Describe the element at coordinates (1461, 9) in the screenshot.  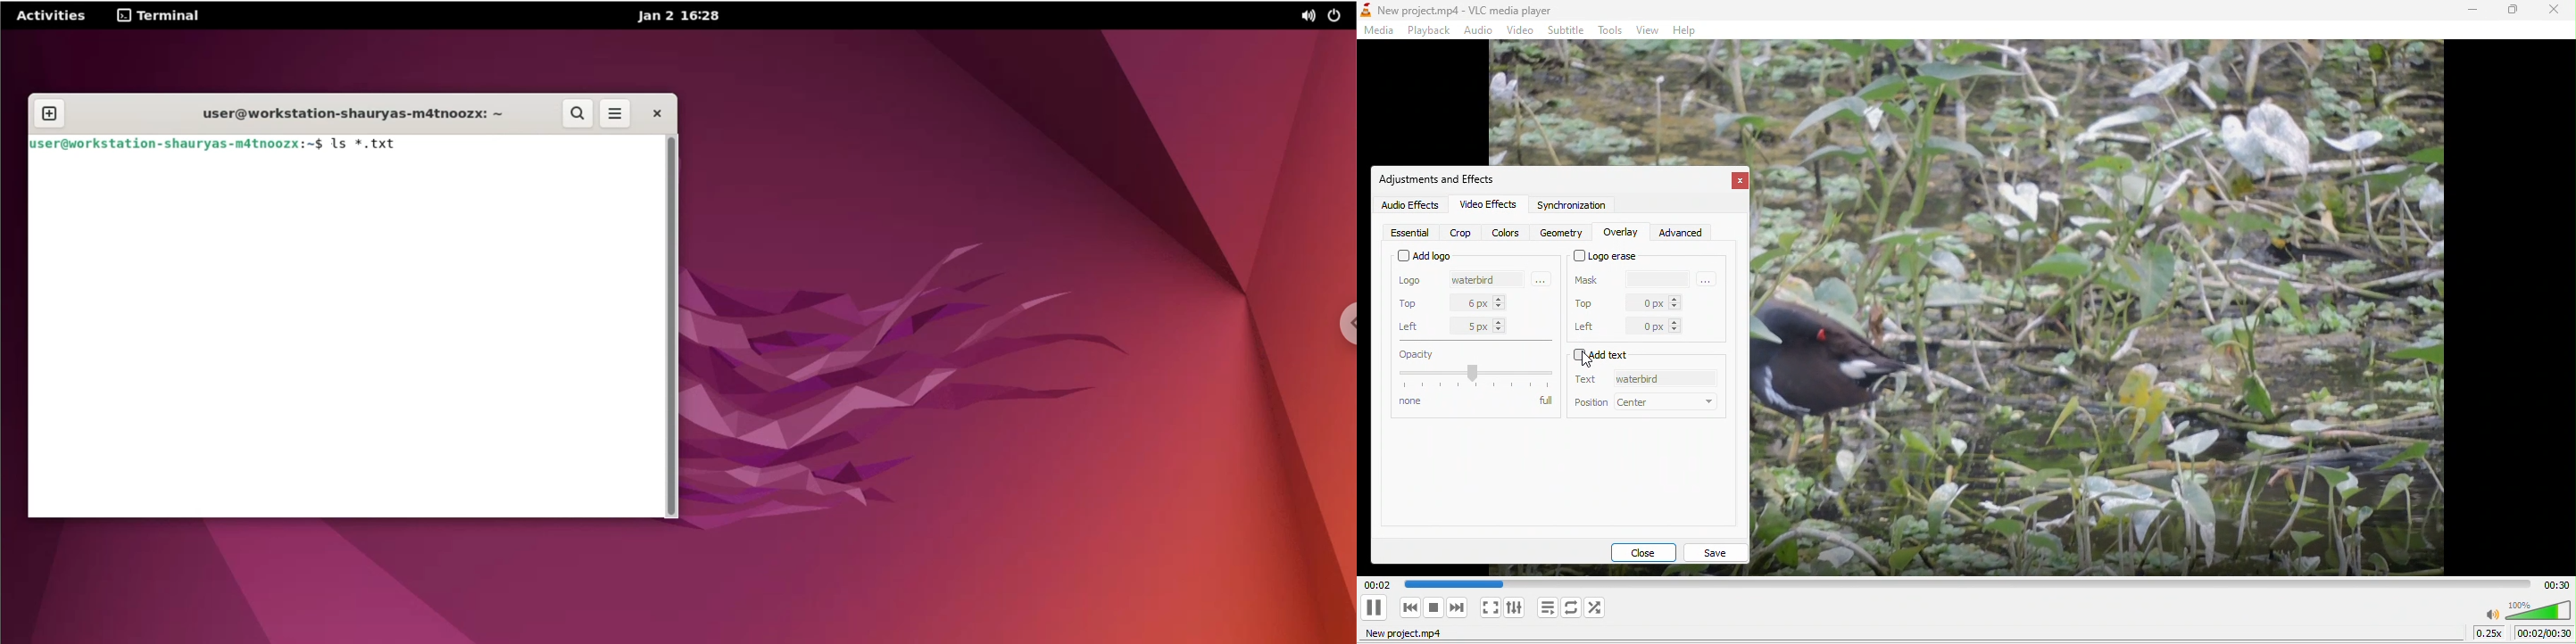
I see `New project.mp4 - VLC media player` at that location.